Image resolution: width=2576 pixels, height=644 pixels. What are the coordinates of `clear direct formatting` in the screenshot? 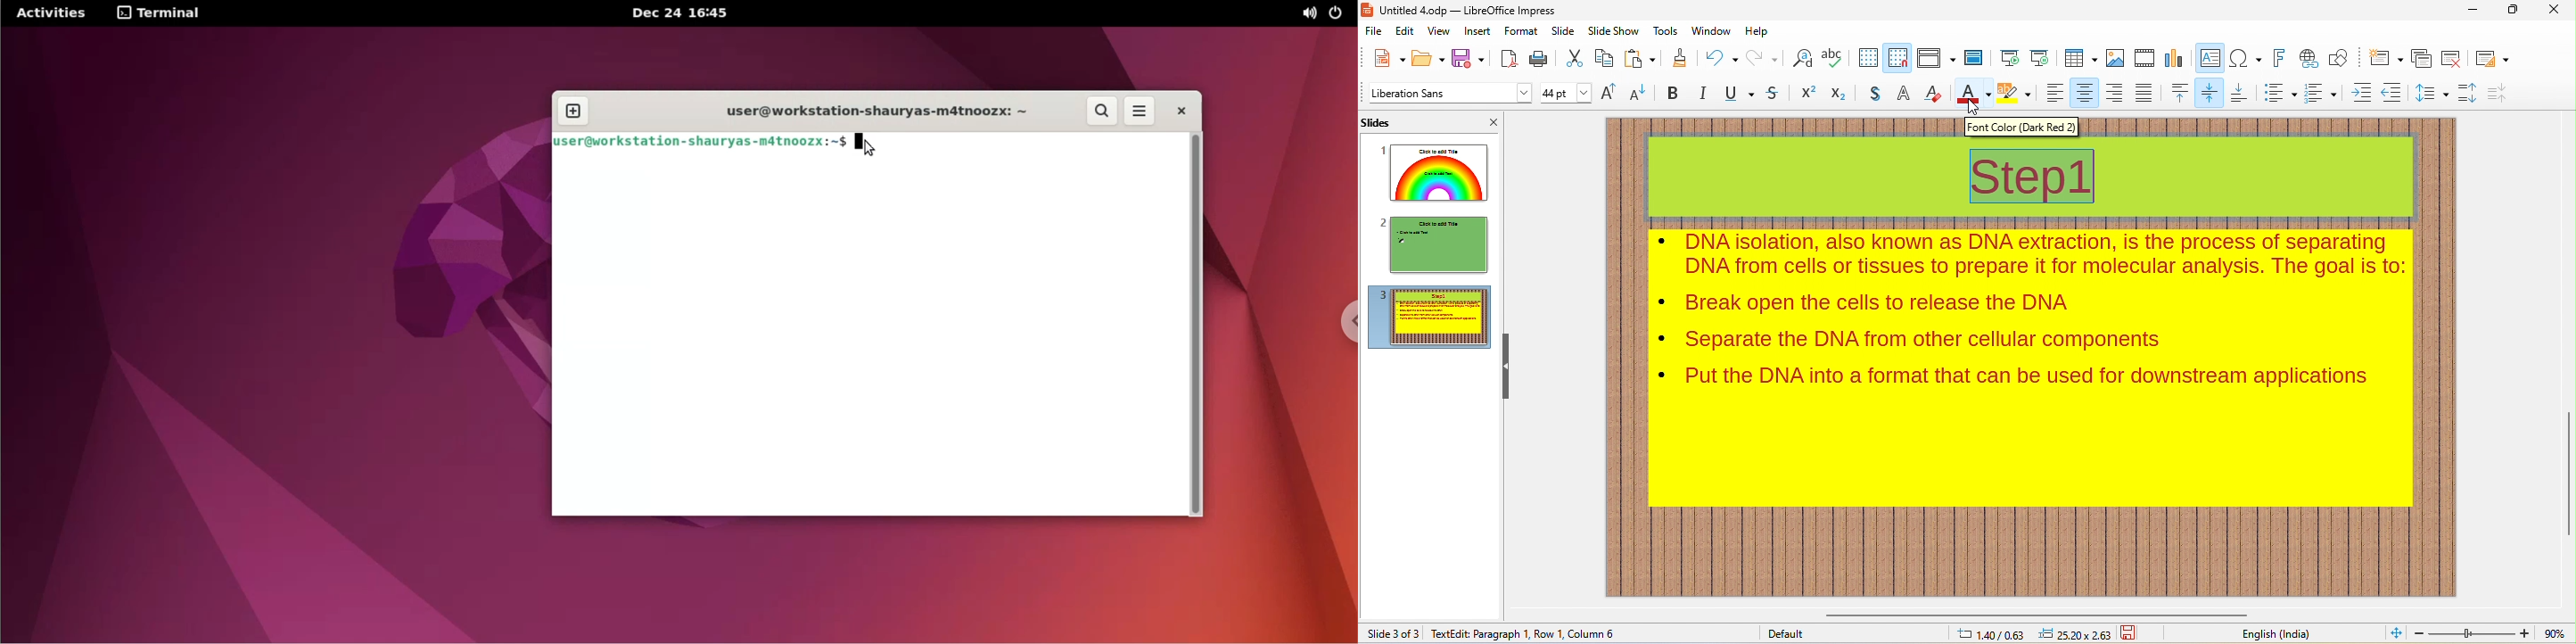 It's located at (1934, 95).